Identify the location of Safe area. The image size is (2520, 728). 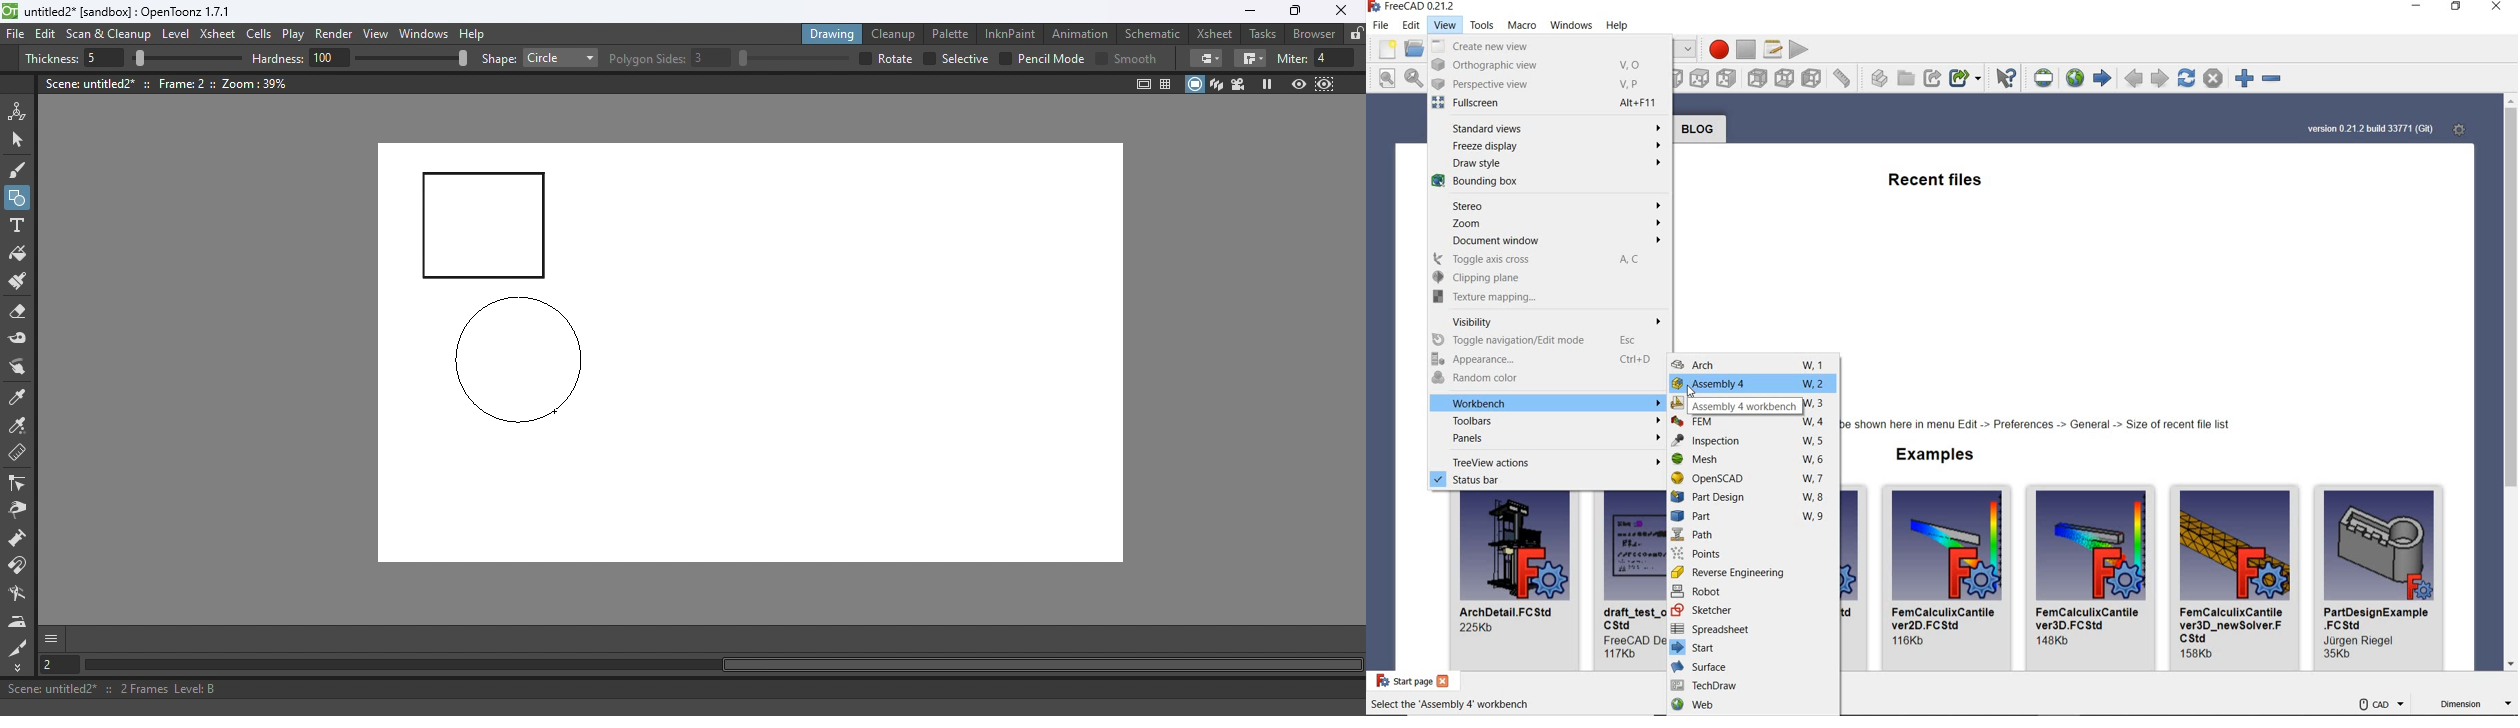
(1142, 84).